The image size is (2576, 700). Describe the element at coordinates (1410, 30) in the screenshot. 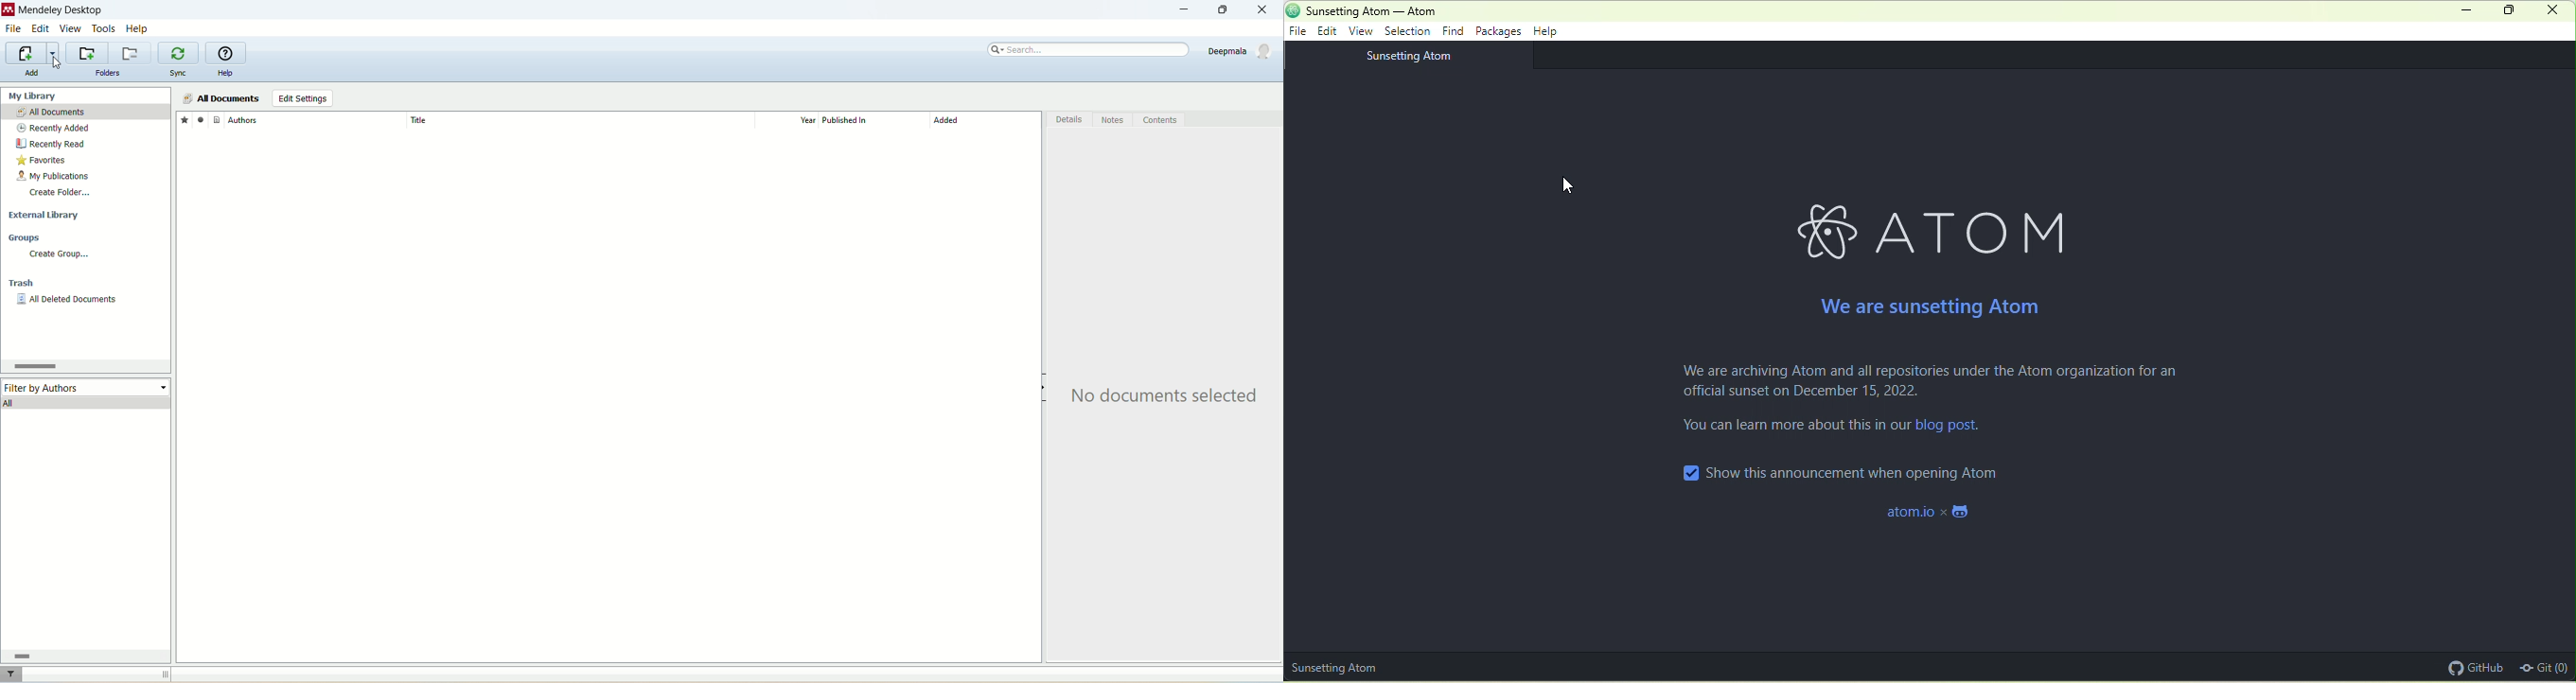

I see `selection` at that location.